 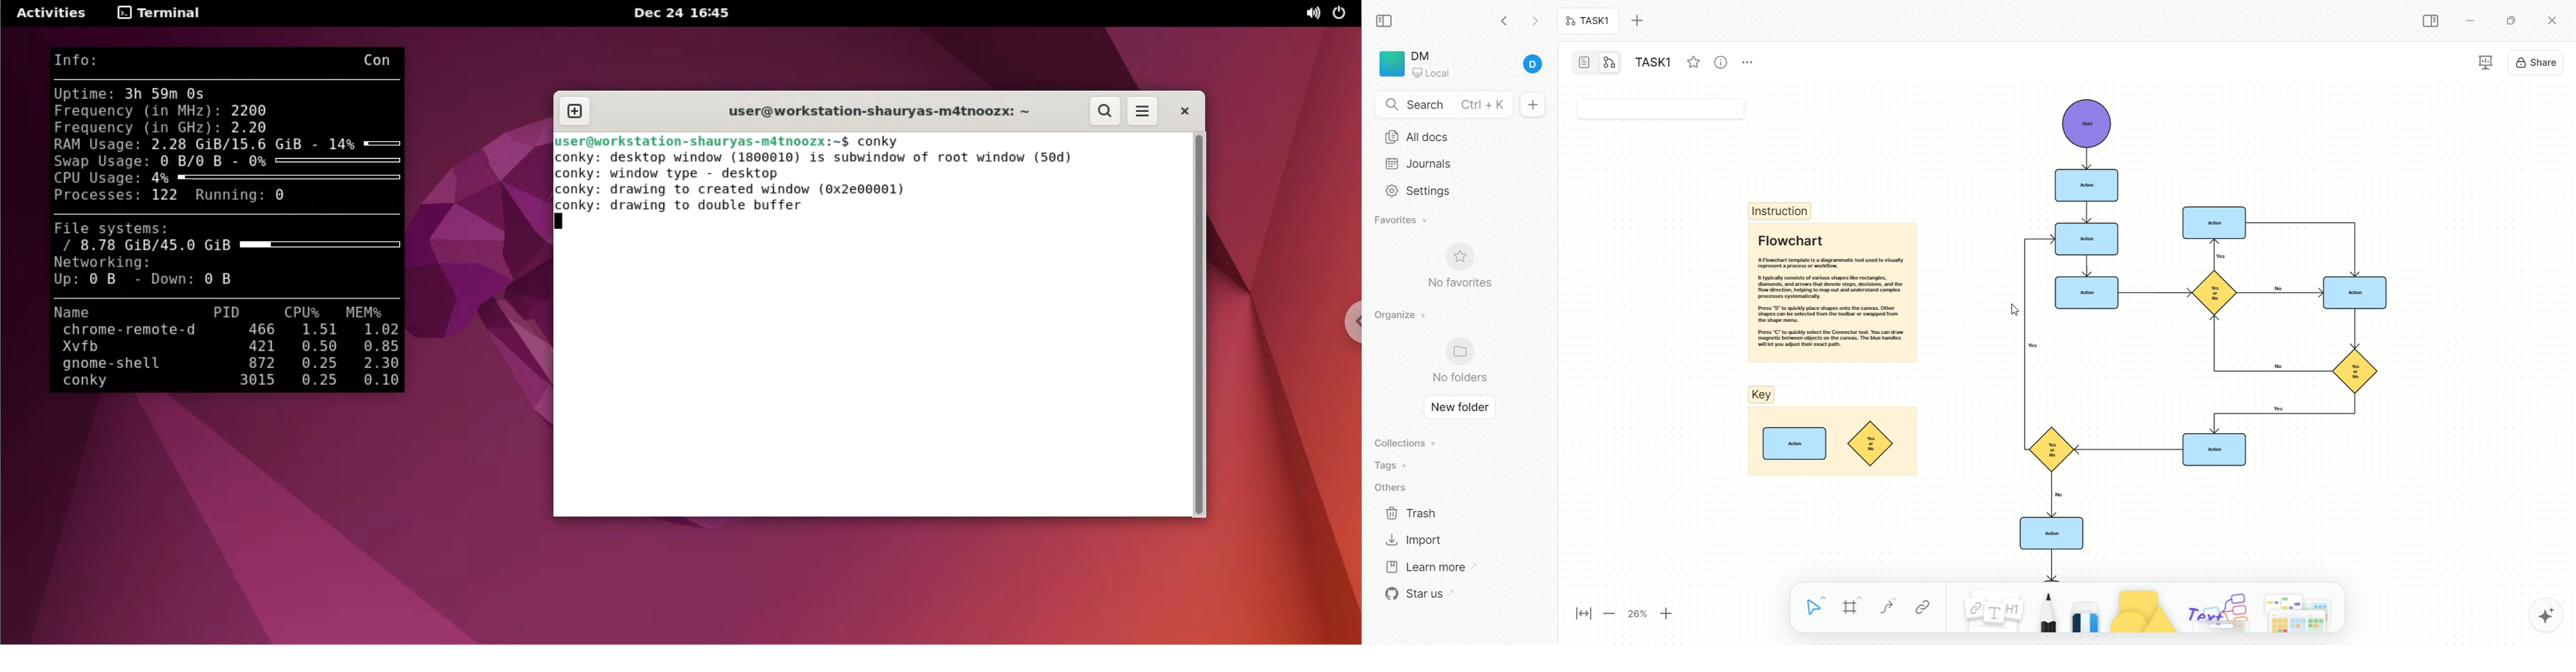 I want to click on options, so click(x=1754, y=59).